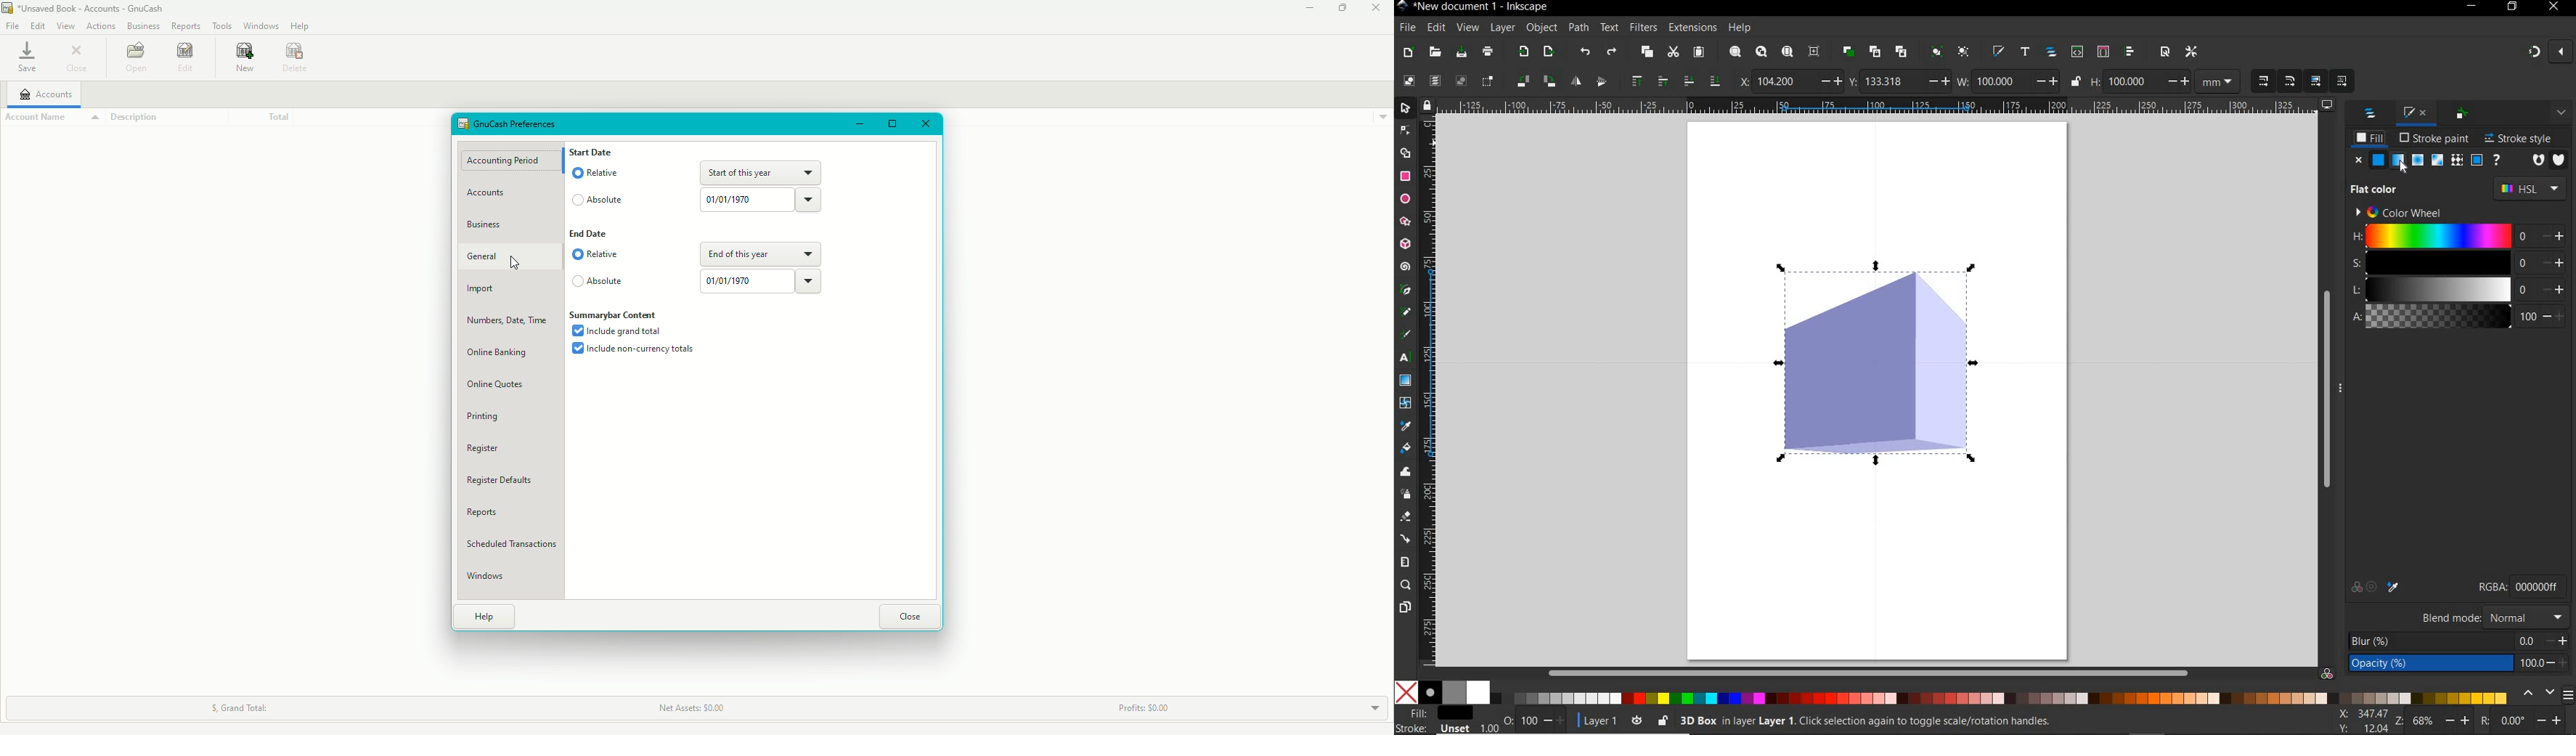 Image resolution: width=2576 pixels, height=756 pixels. What do you see at coordinates (2290, 81) in the screenshot?
I see `WHENSCALING OBJECTS` at bounding box center [2290, 81].